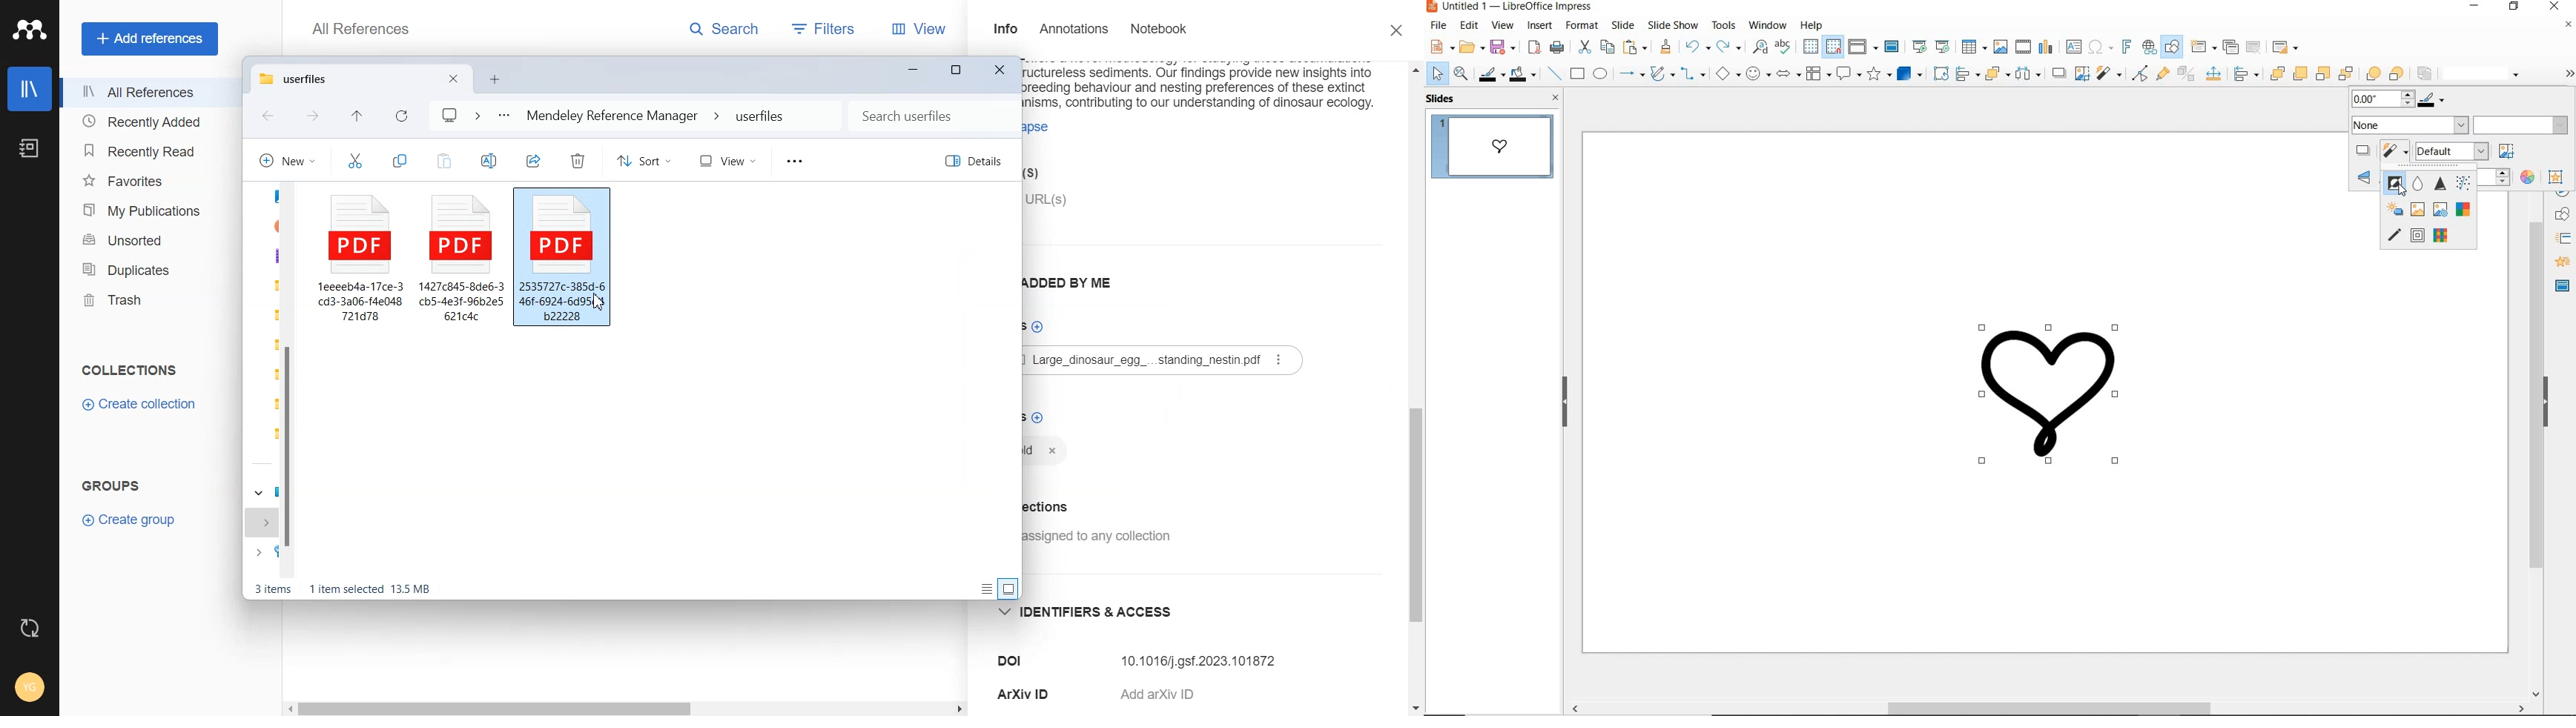  What do you see at coordinates (2417, 236) in the screenshot?
I see `relief` at bounding box center [2417, 236].